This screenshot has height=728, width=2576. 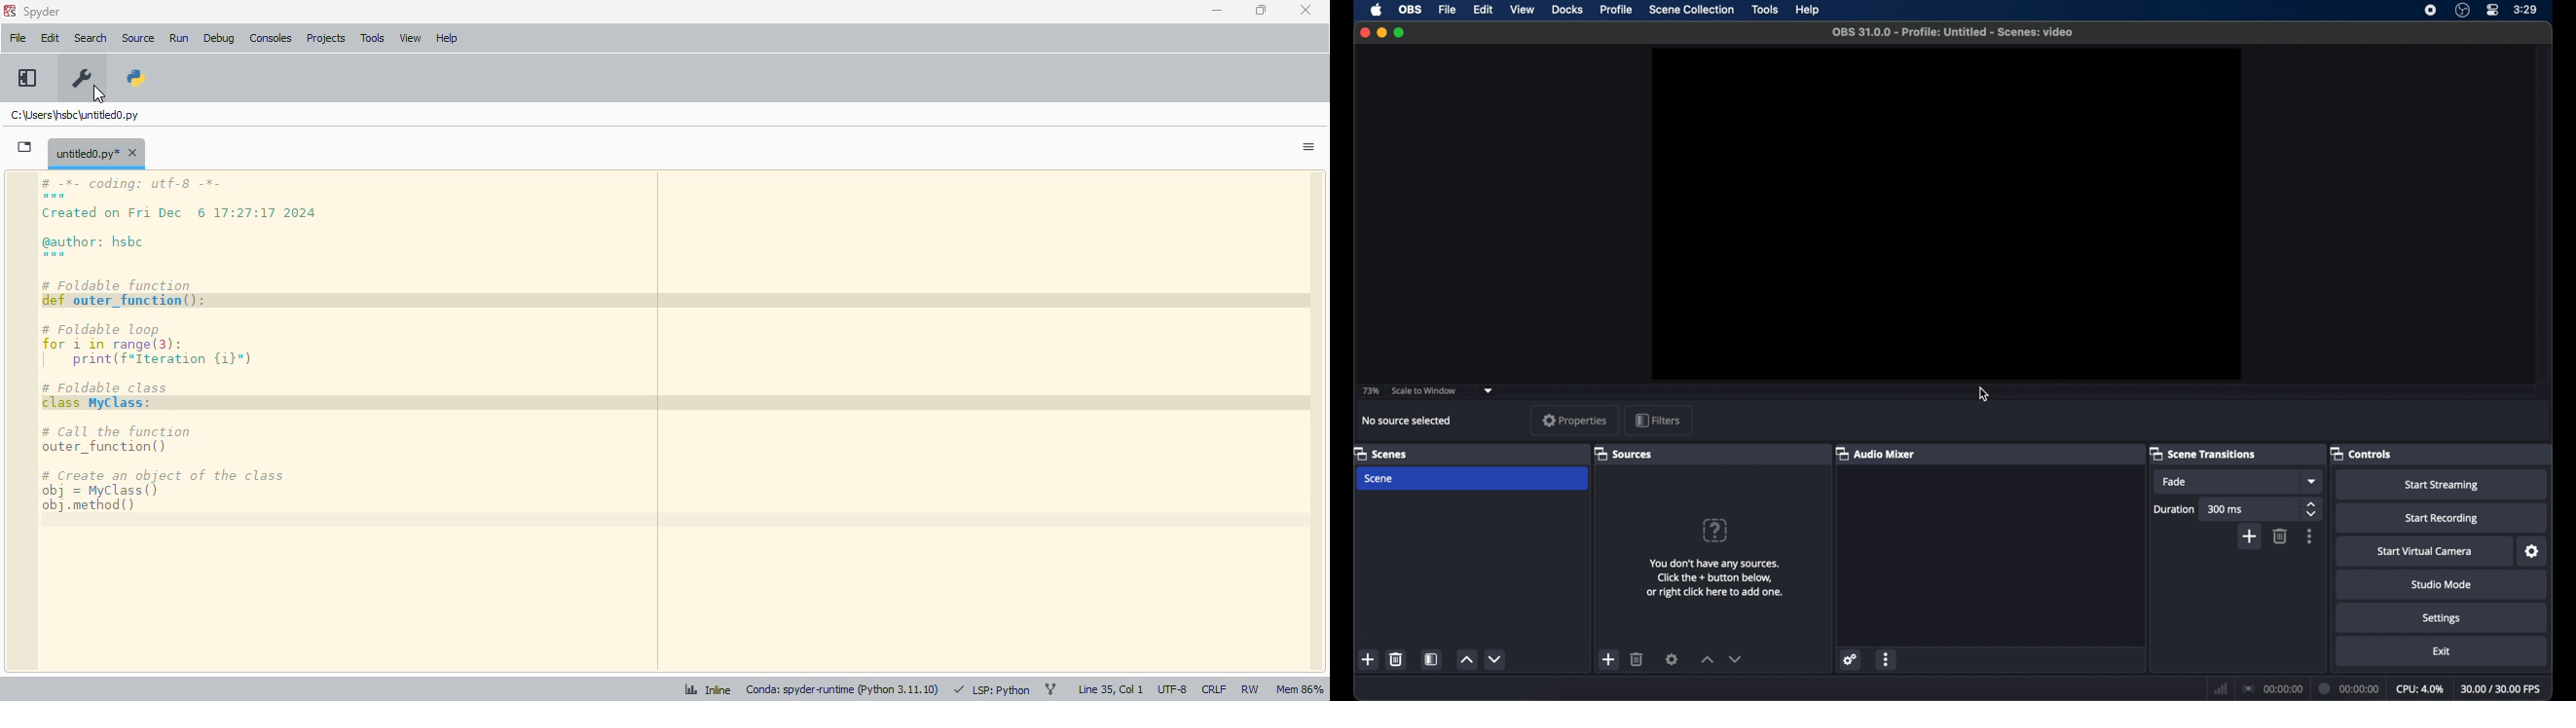 What do you see at coordinates (1369, 659) in the screenshot?
I see `add` at bounding box center [1369, 659].